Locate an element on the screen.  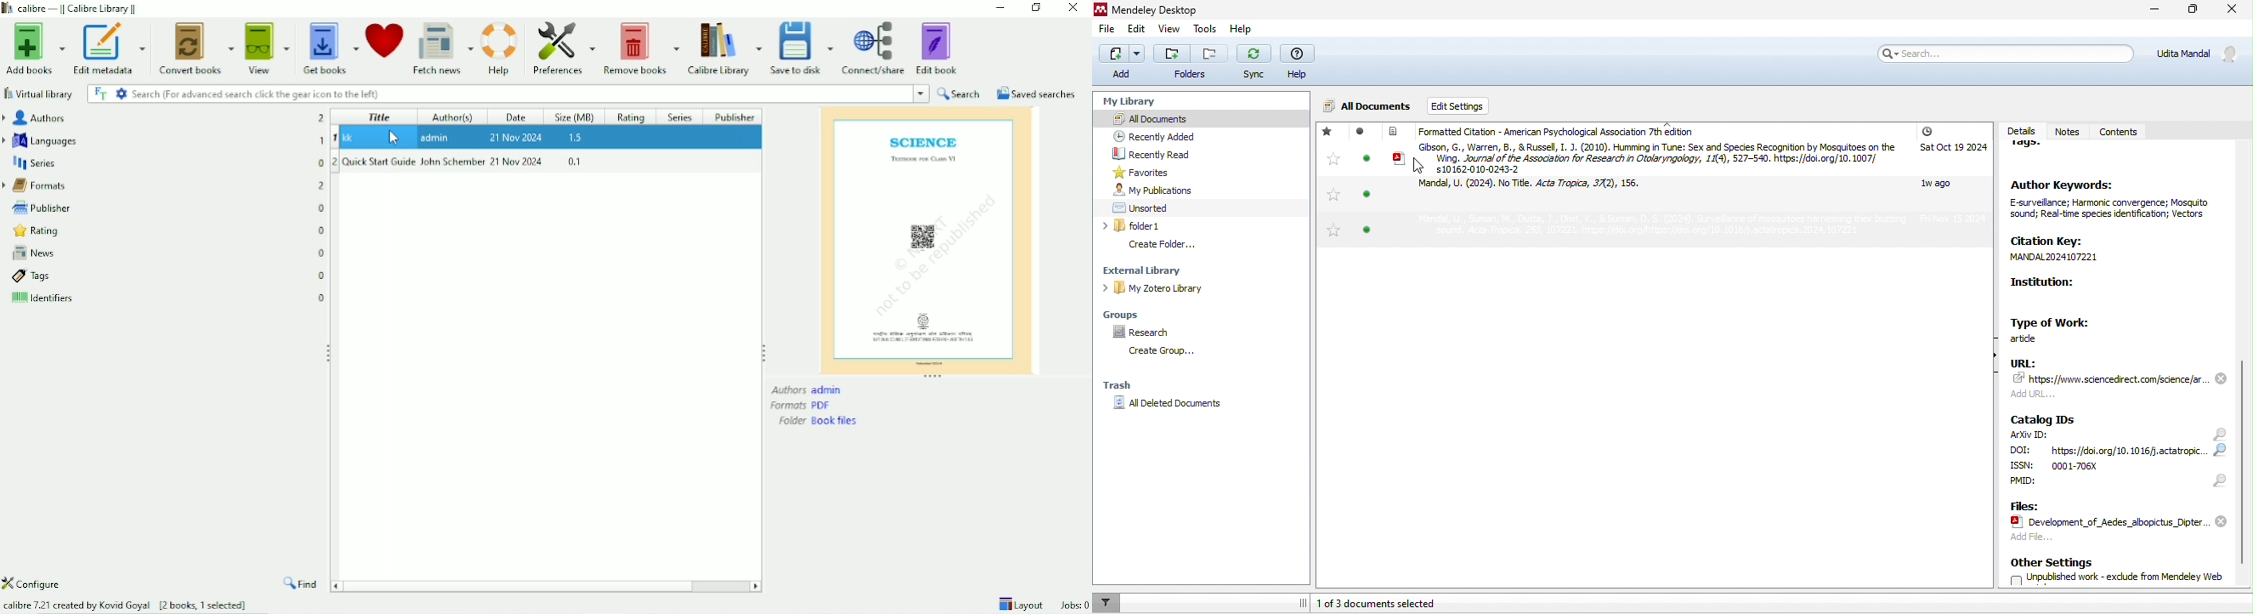
Save to disk is located at coordinates (802, 48).